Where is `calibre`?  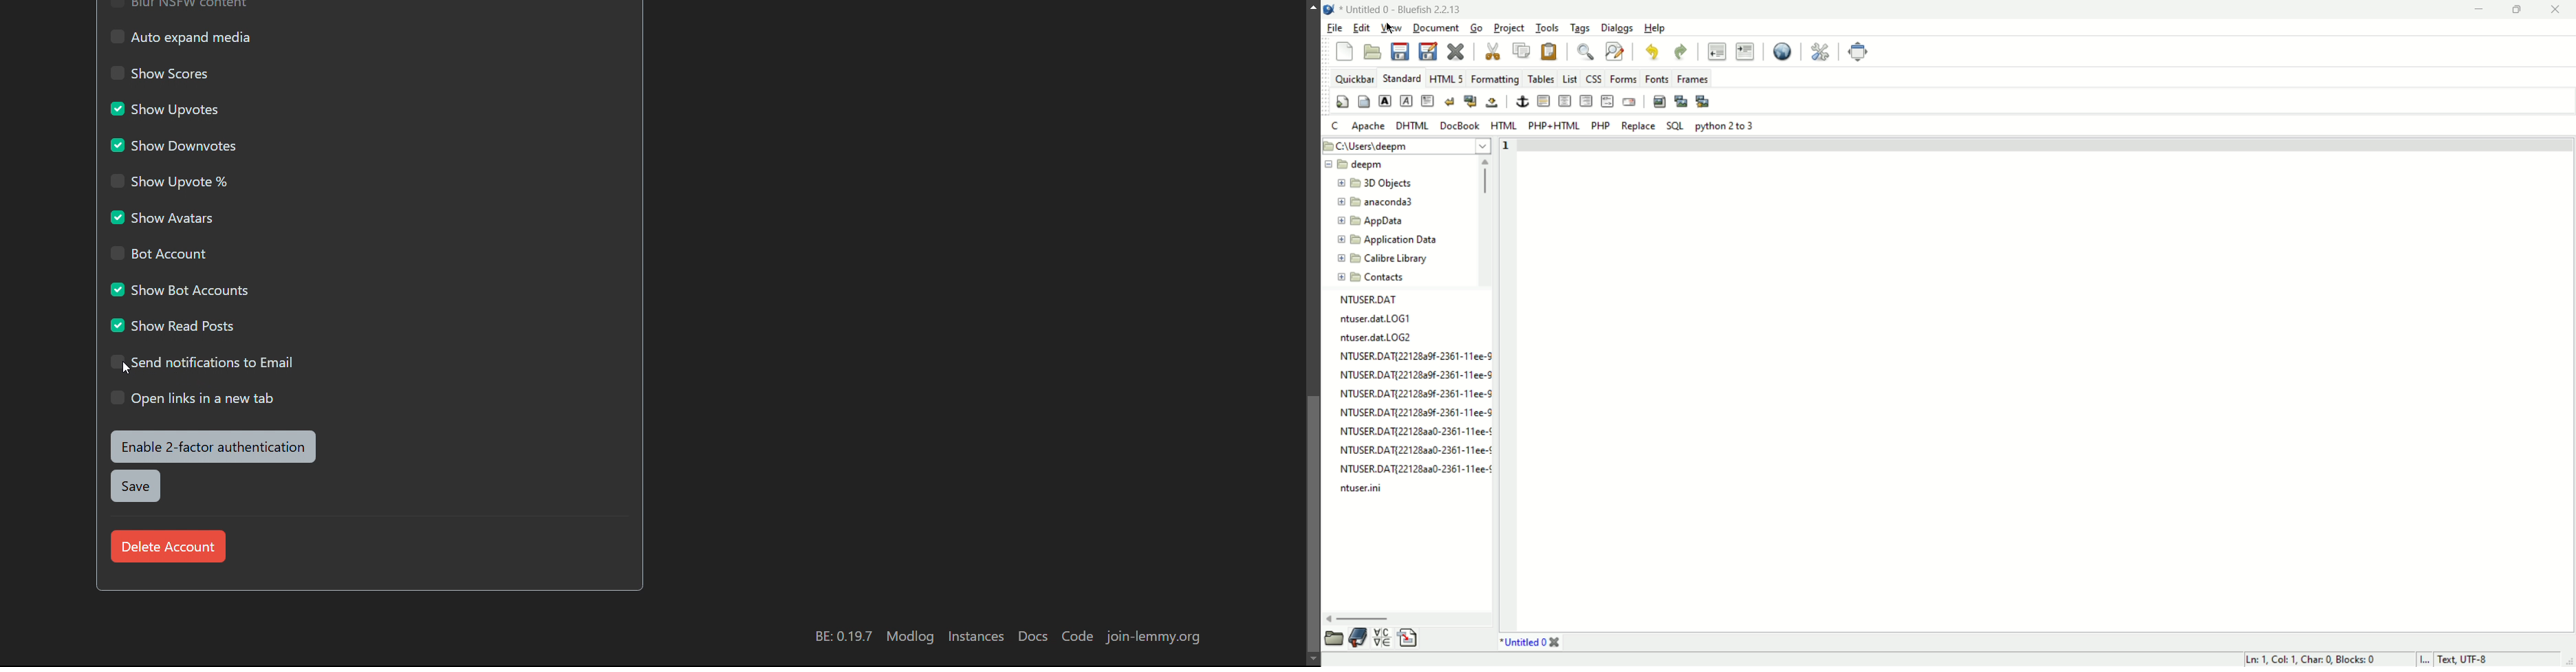
calibre is located at coordinates (1383, 260).